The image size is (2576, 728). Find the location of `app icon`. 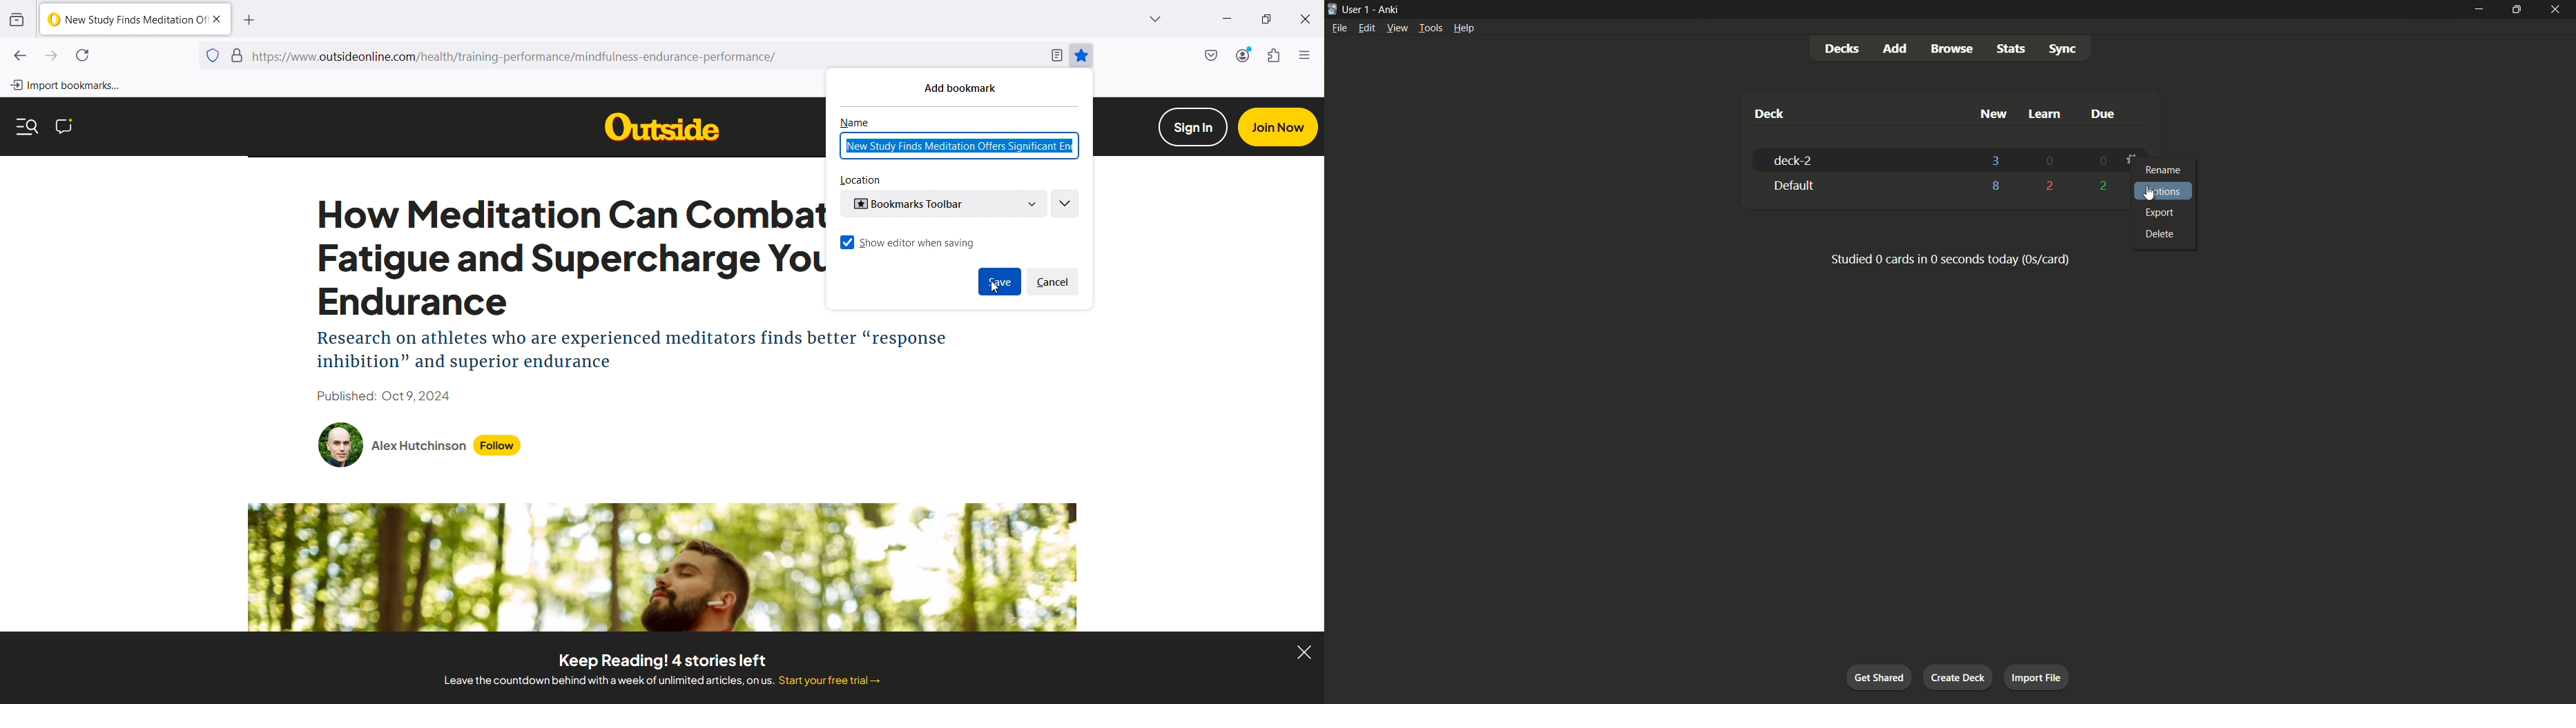

app icon is located at coordinates (1332, 8).